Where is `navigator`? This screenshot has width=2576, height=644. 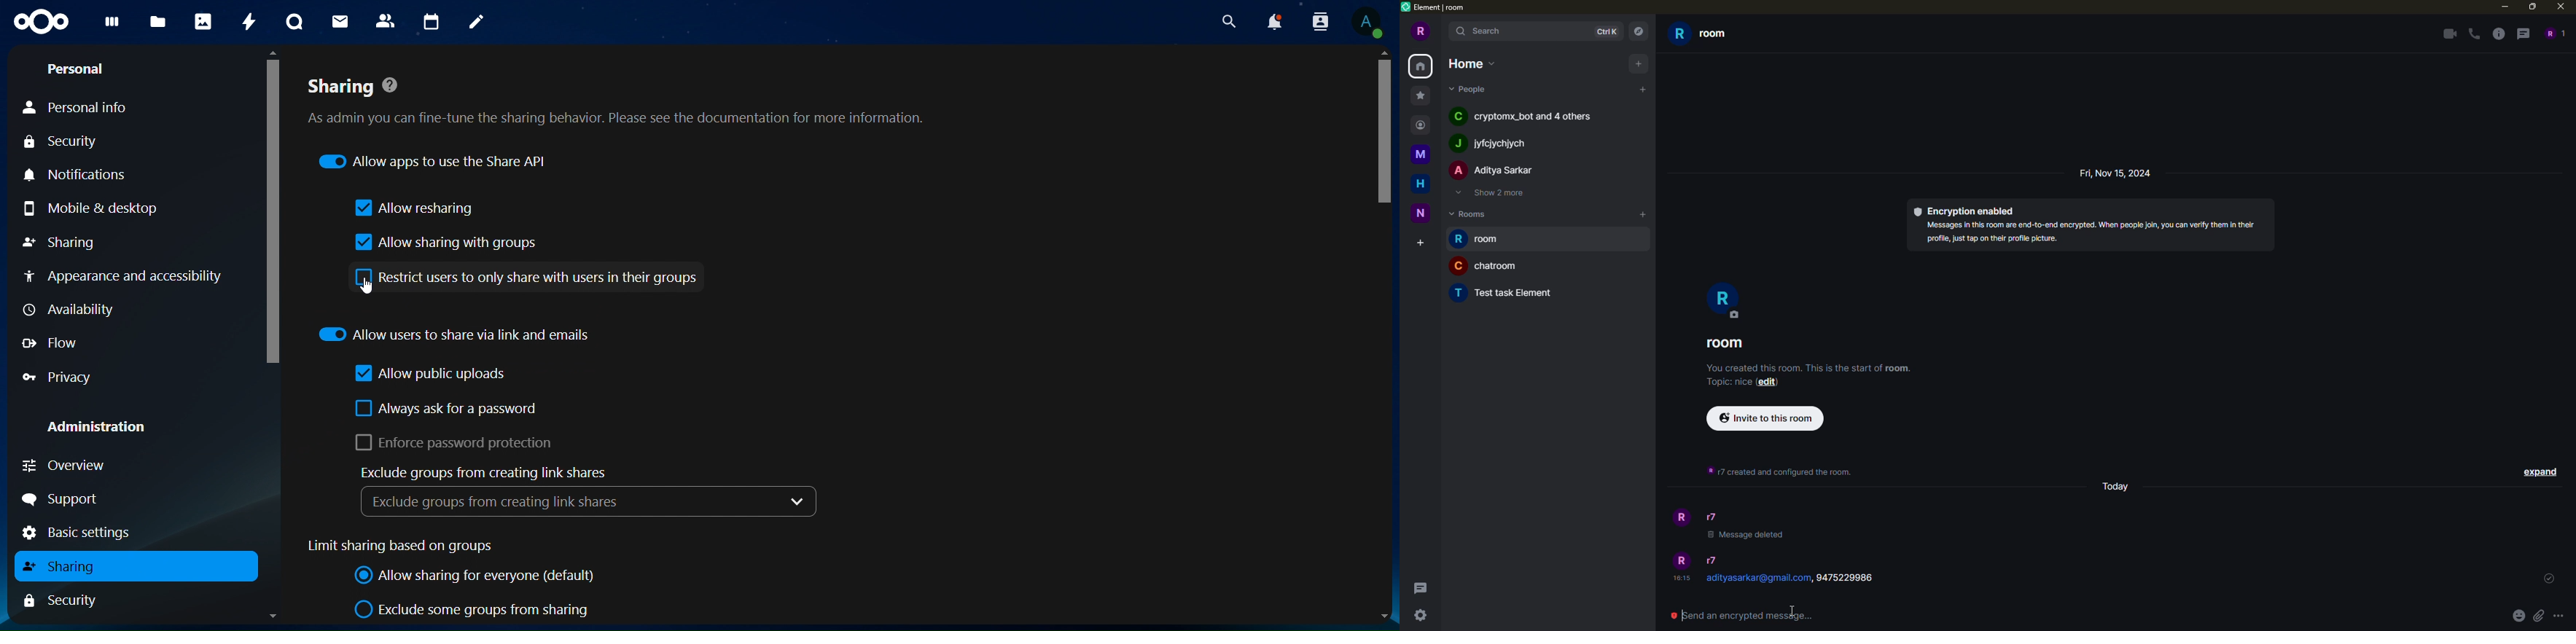
navigator is located at coordinates (1637, 31).